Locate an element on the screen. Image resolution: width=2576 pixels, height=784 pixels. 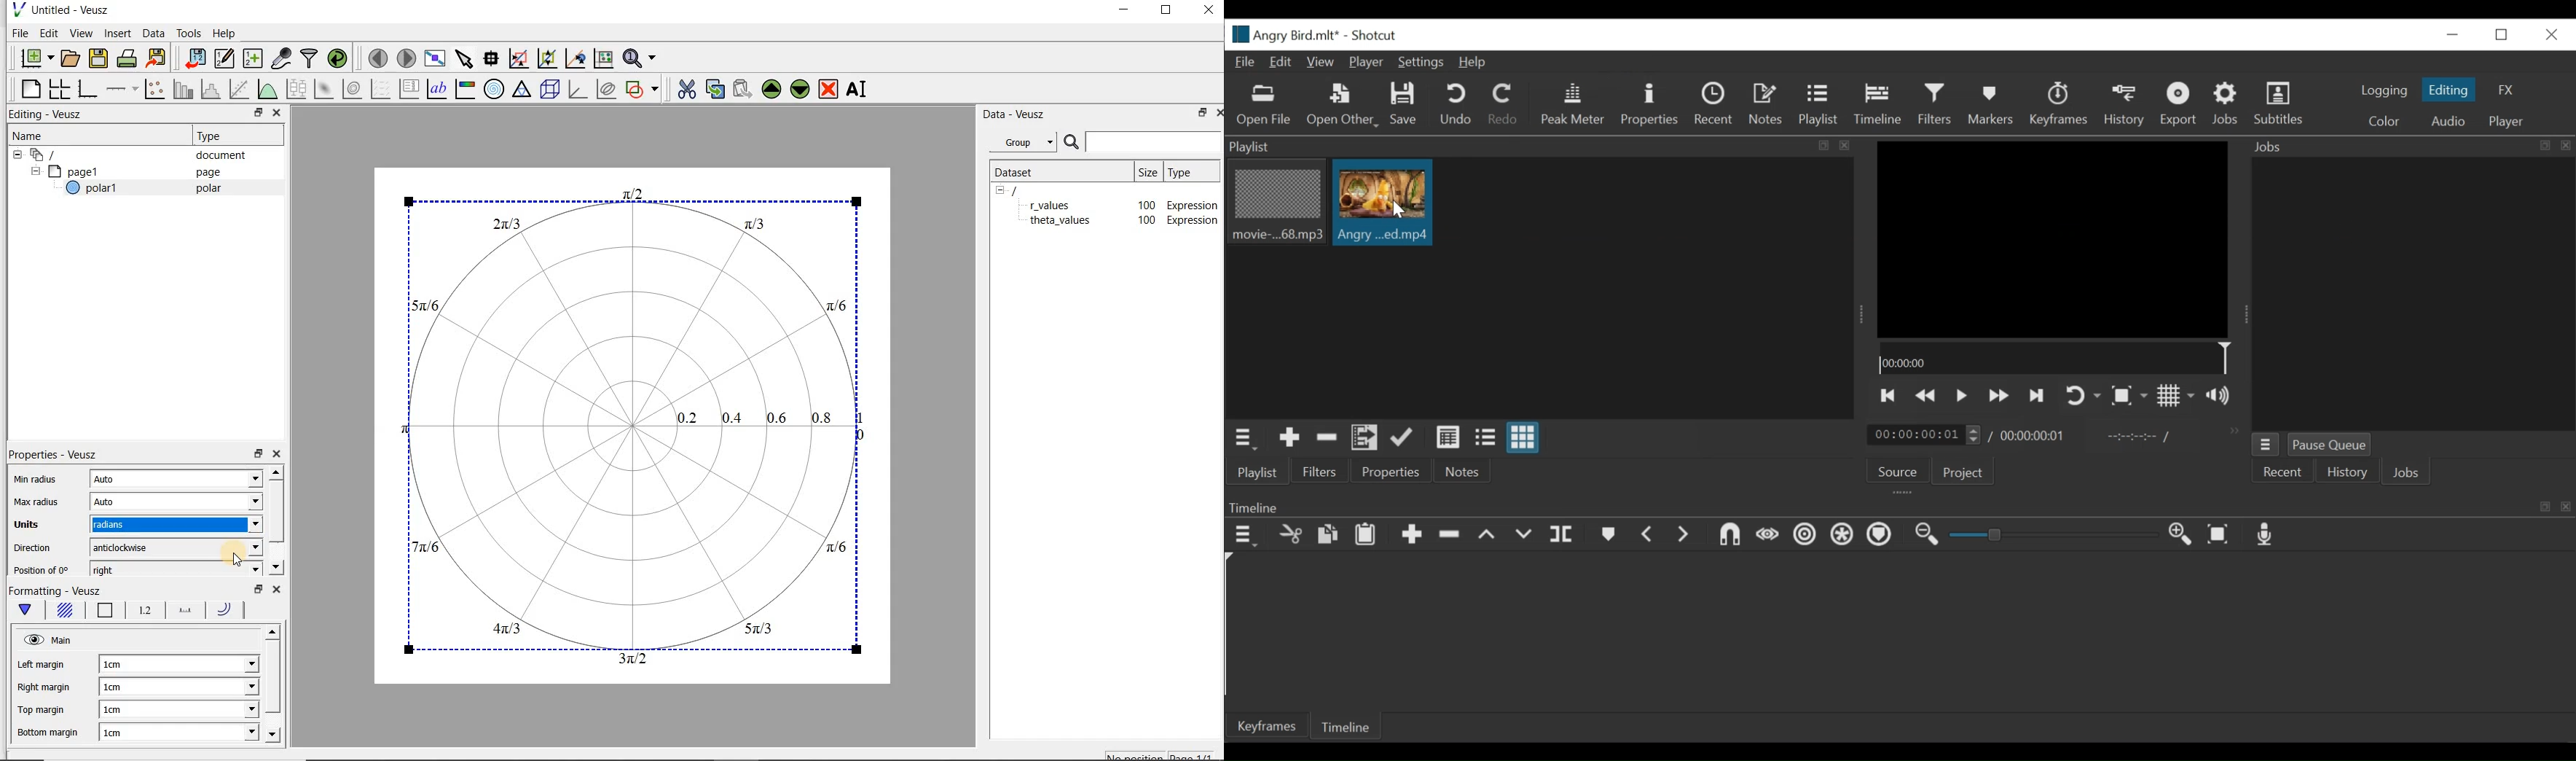
Ripple all tracks is located at coordinates (1842, 536).